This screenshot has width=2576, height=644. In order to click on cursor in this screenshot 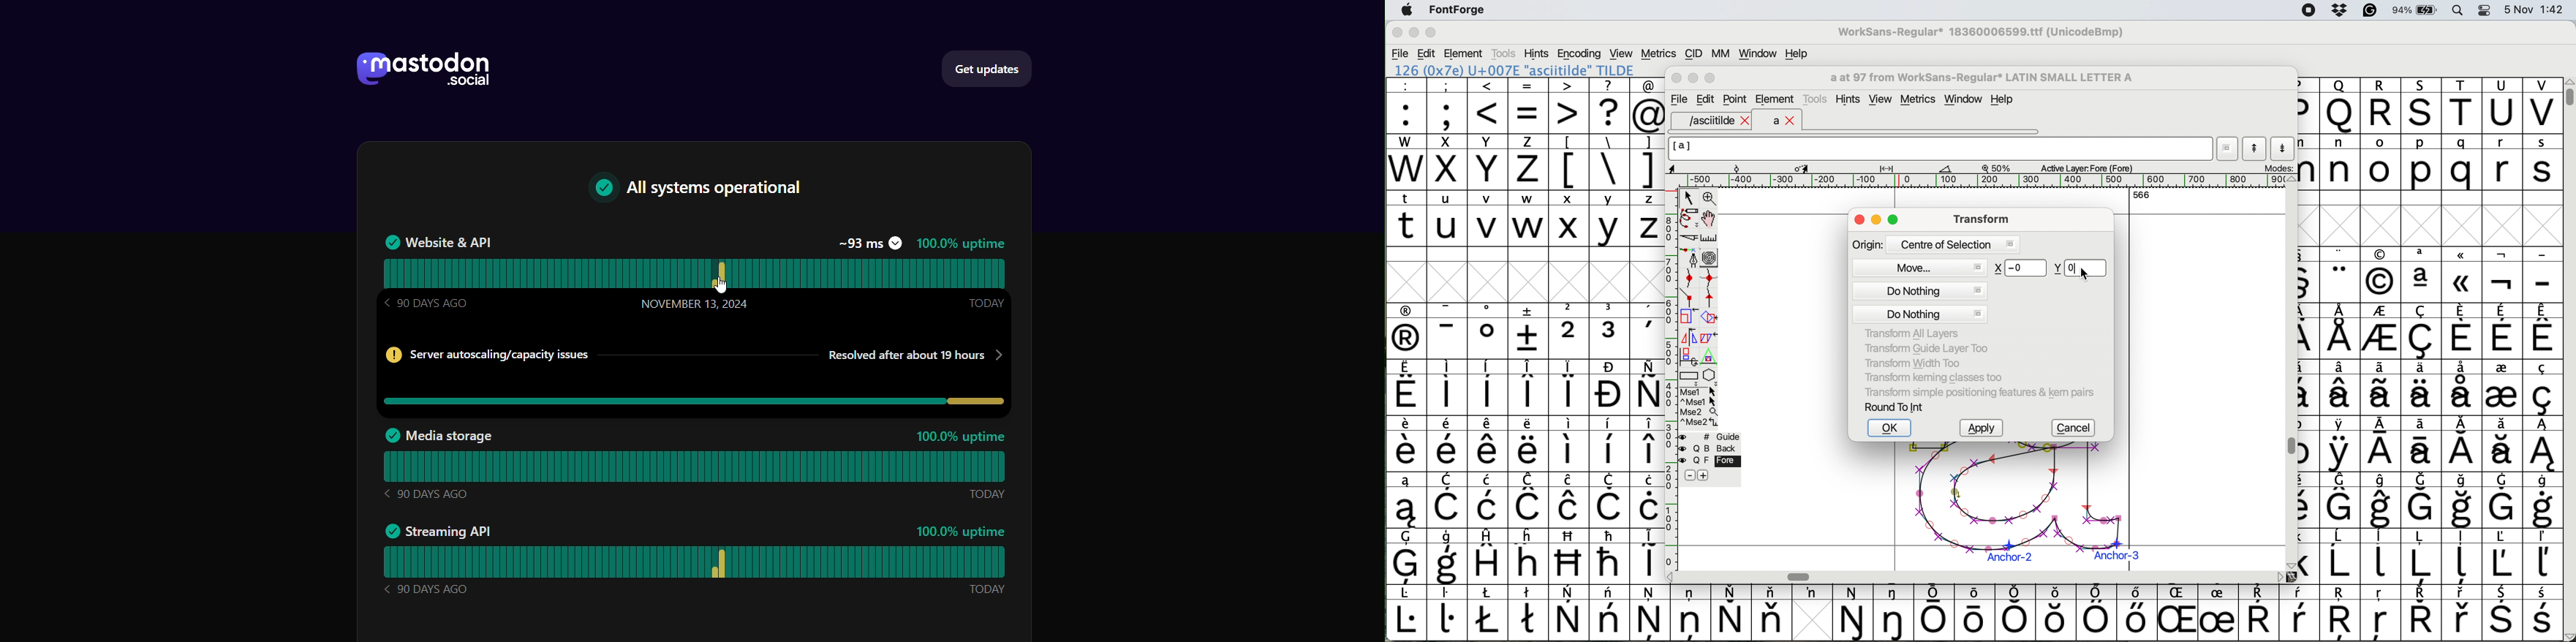, I will do `click(727, 285)`.